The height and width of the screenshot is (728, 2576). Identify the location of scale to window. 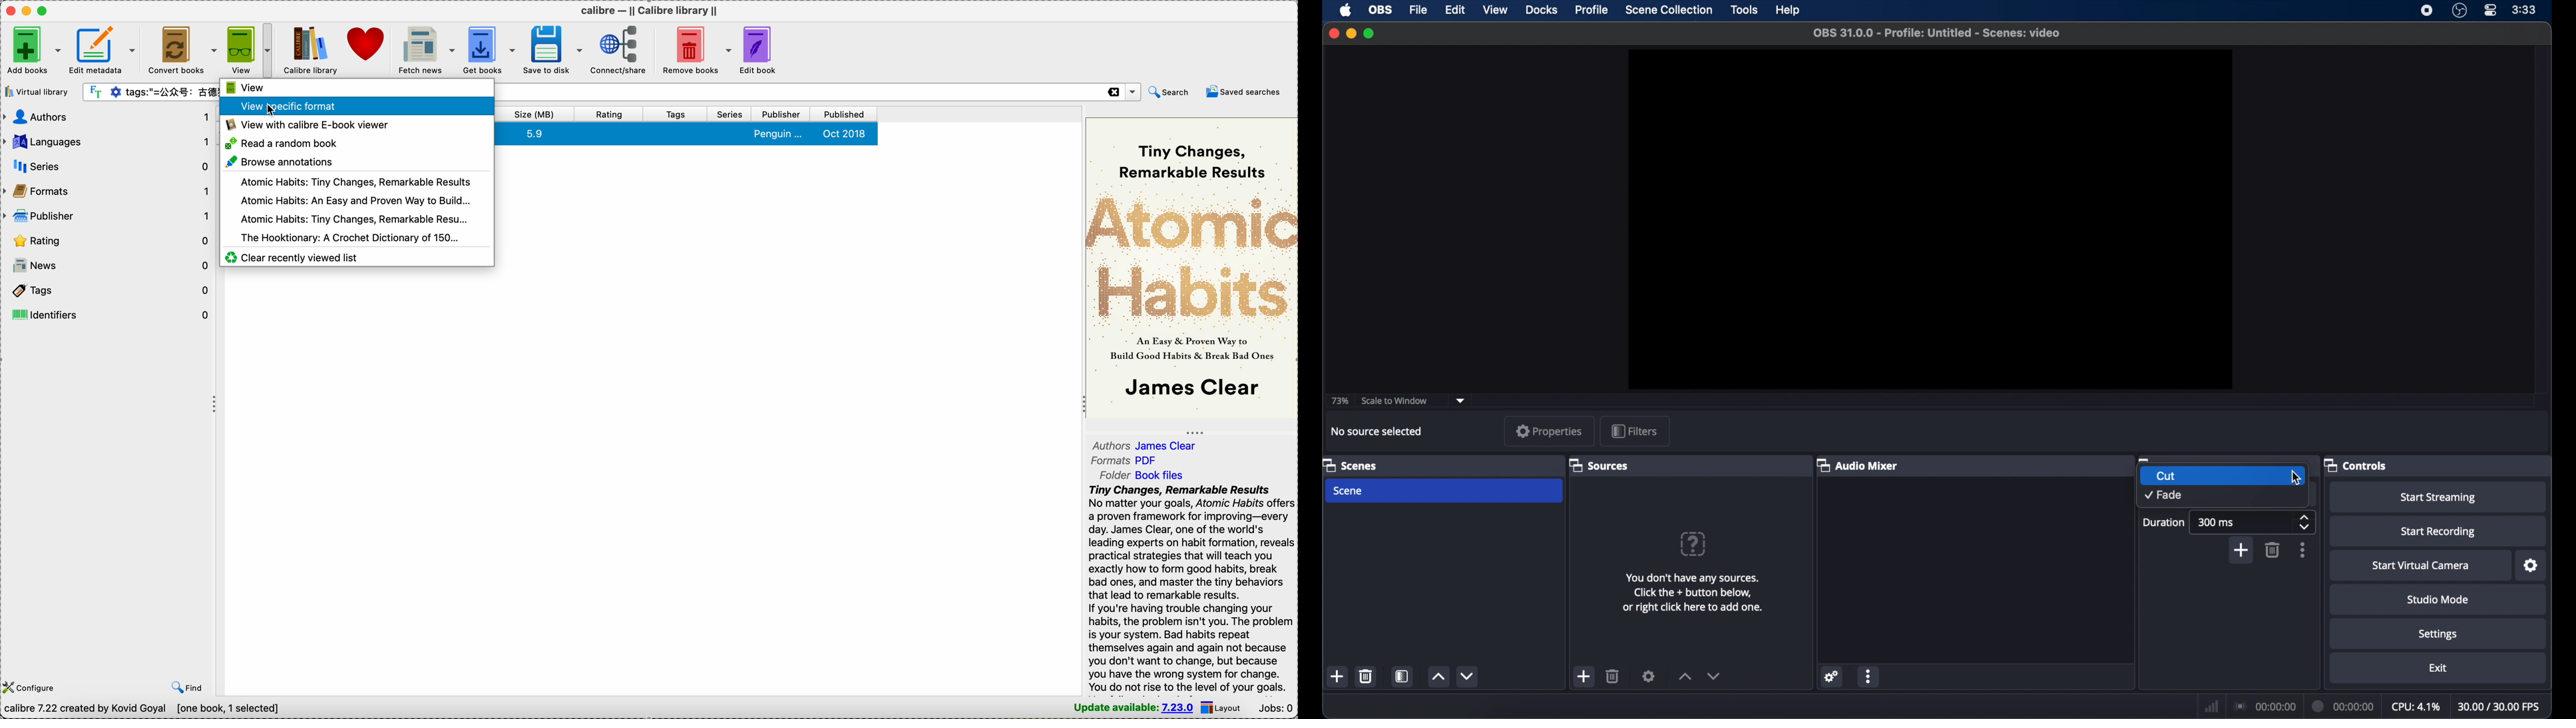
(1394, 401).